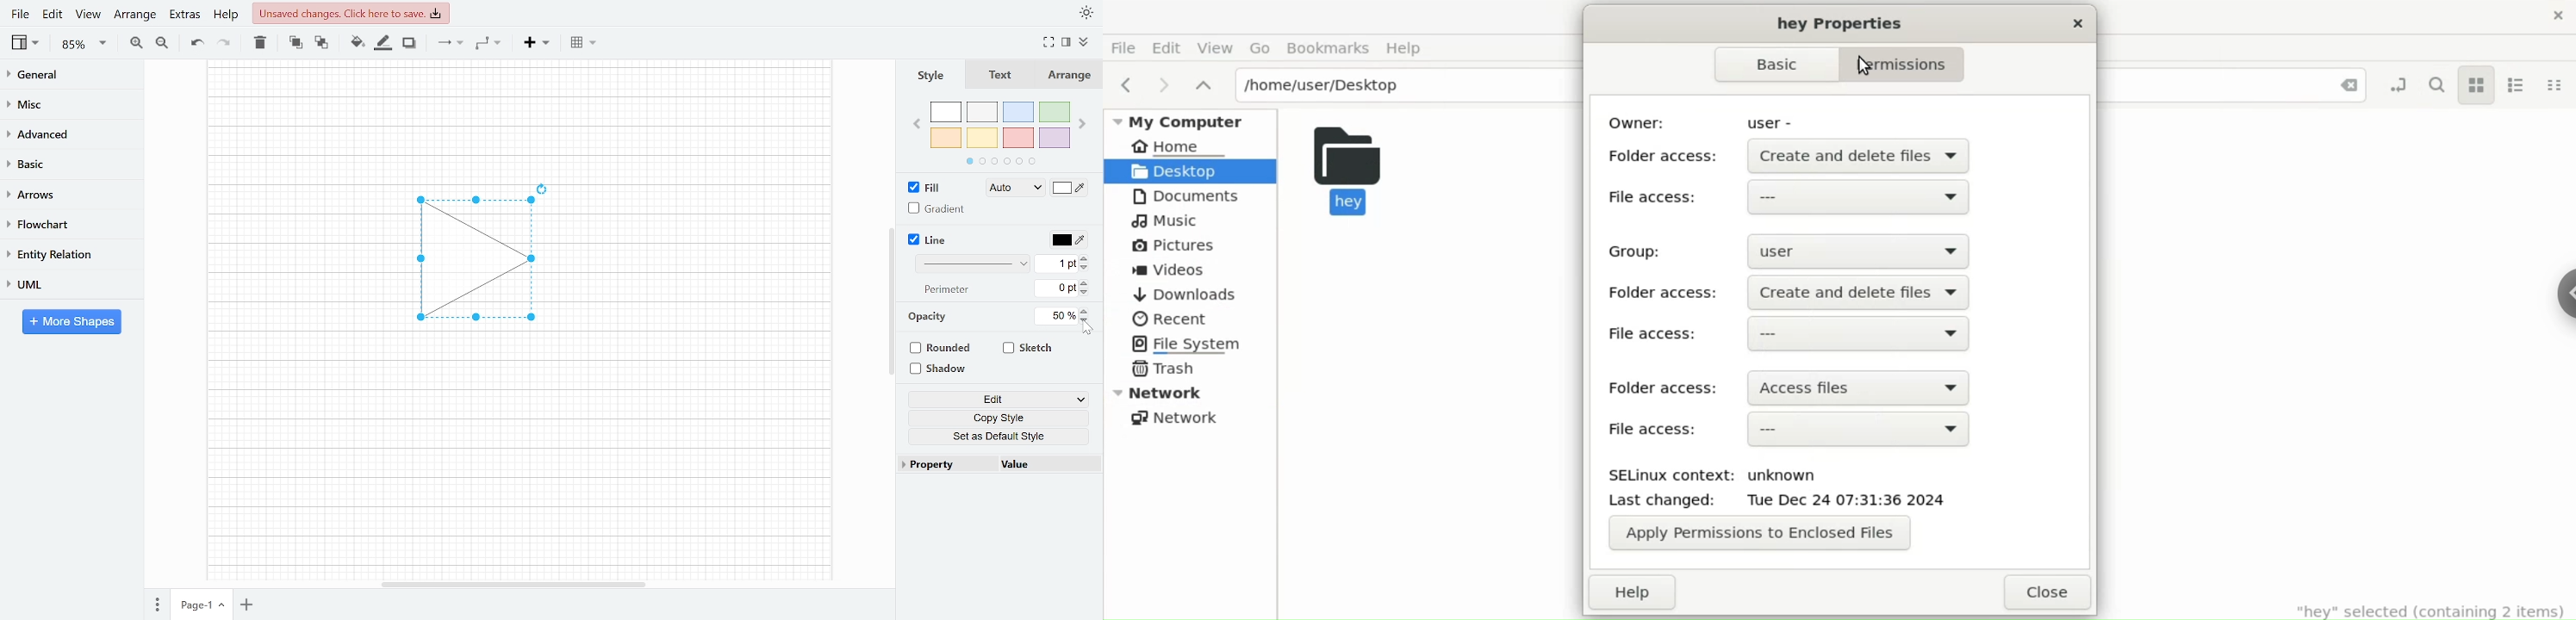  Describe the element at coordinates (975, 264) in the screenshot. I see `Line style` at that location.